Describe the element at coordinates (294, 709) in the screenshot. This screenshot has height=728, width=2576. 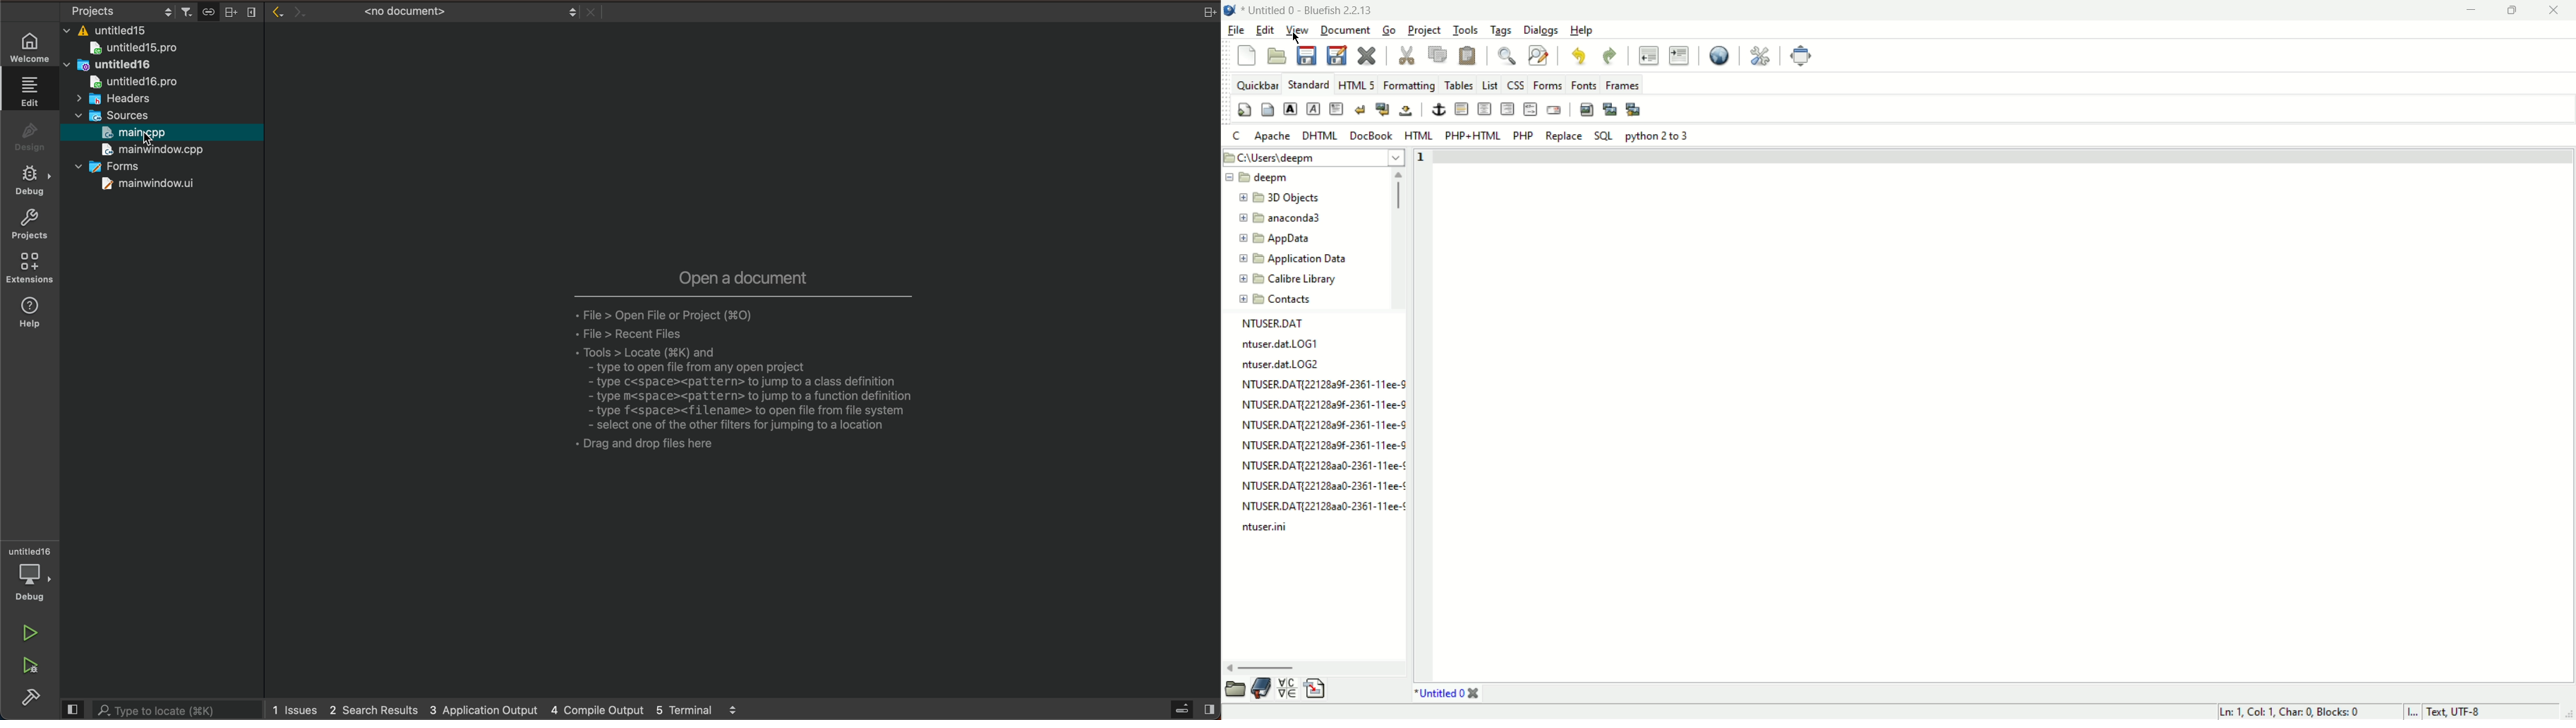
I see `issues` at that location.